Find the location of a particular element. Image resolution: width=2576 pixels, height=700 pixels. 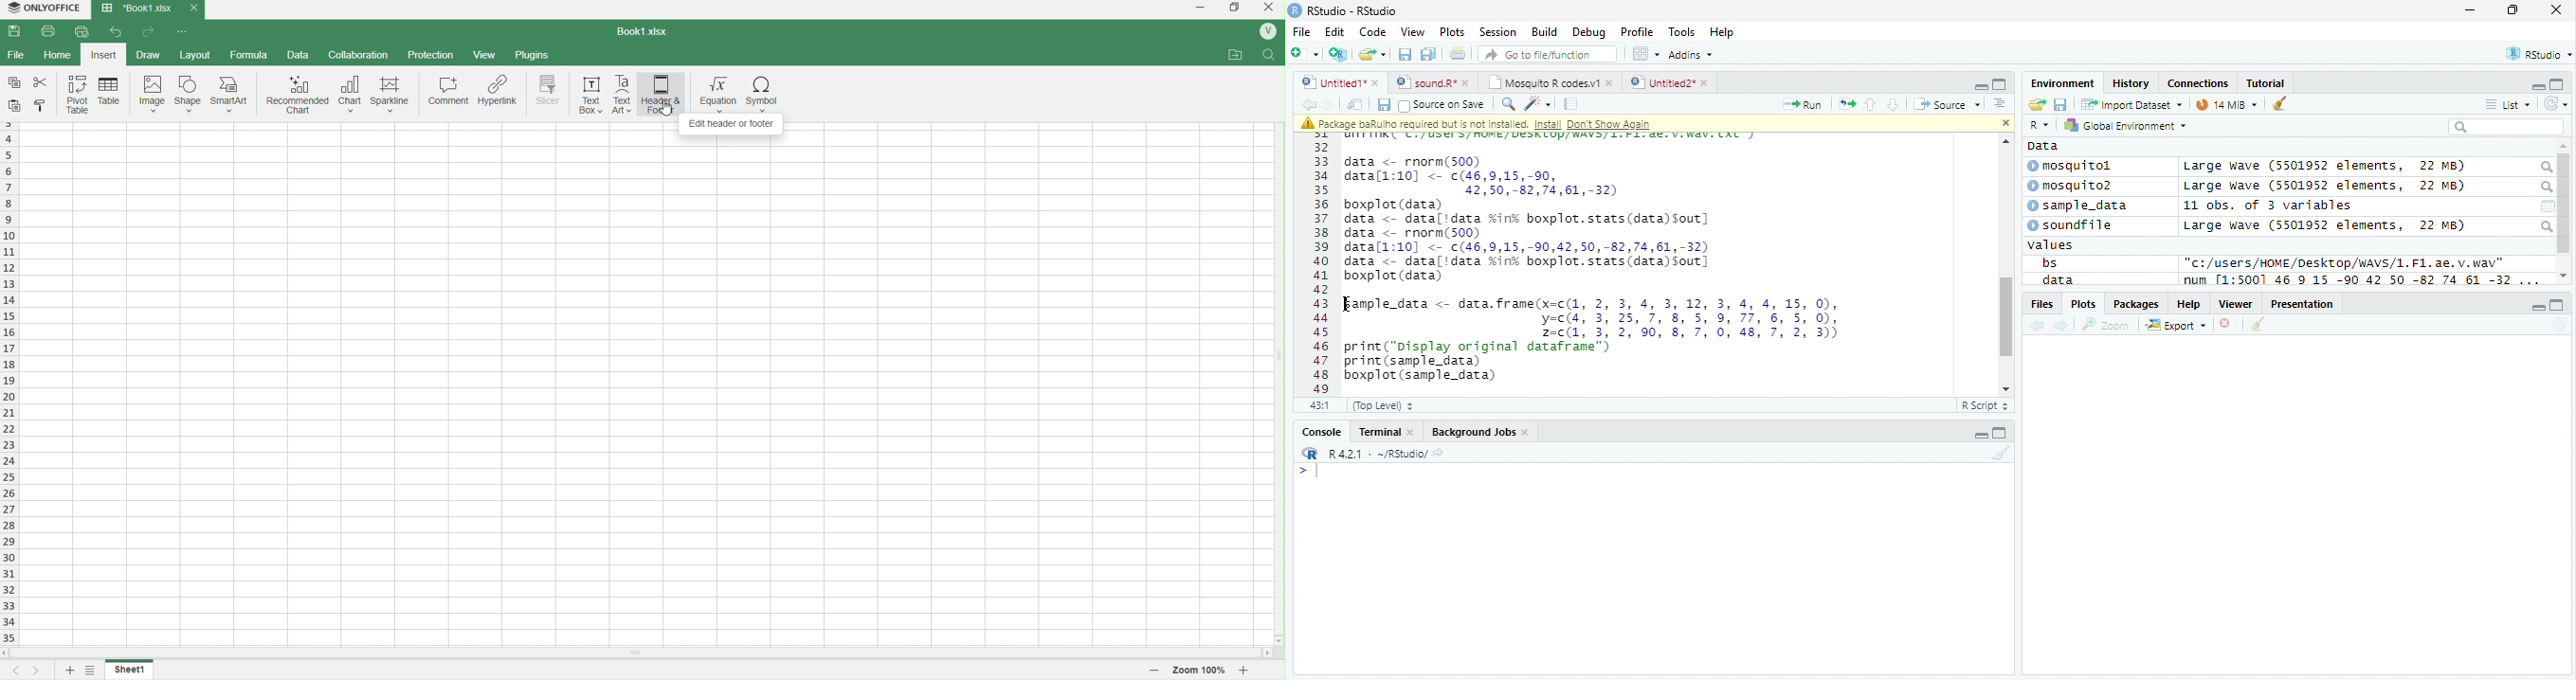

Show document outline is located at coordinates (1999, 103).